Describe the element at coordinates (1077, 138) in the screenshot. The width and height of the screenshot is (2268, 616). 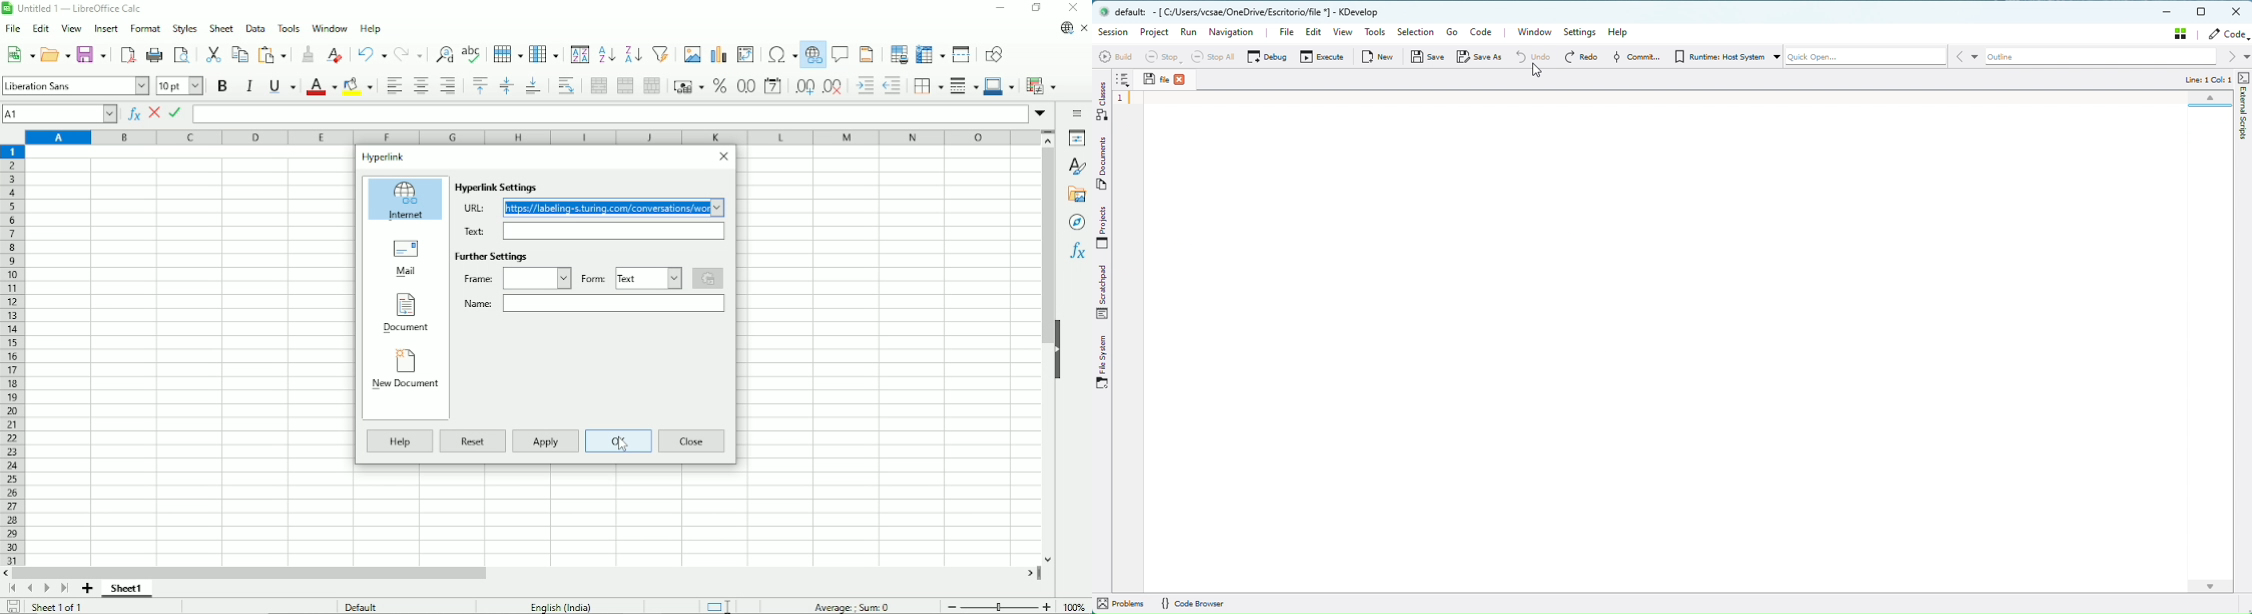
I see `Properties` at that location.